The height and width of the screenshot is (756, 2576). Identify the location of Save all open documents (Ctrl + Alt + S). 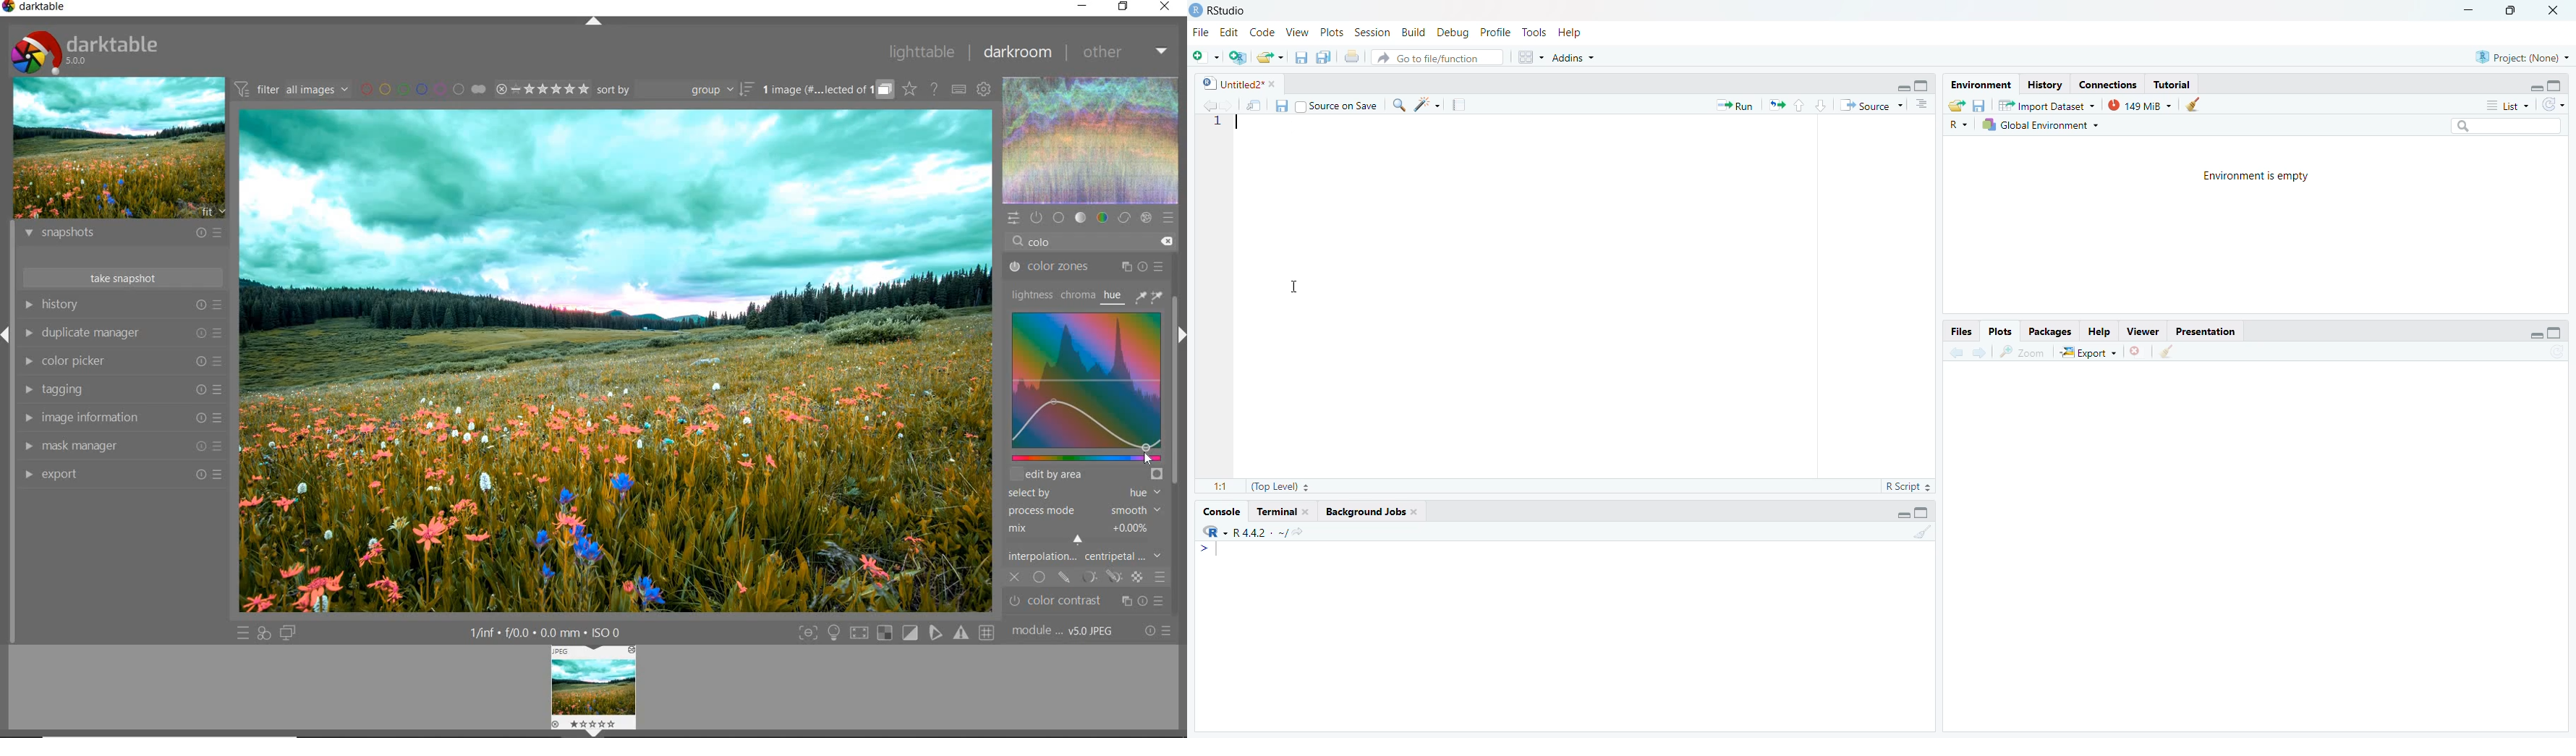
(1322, 58).